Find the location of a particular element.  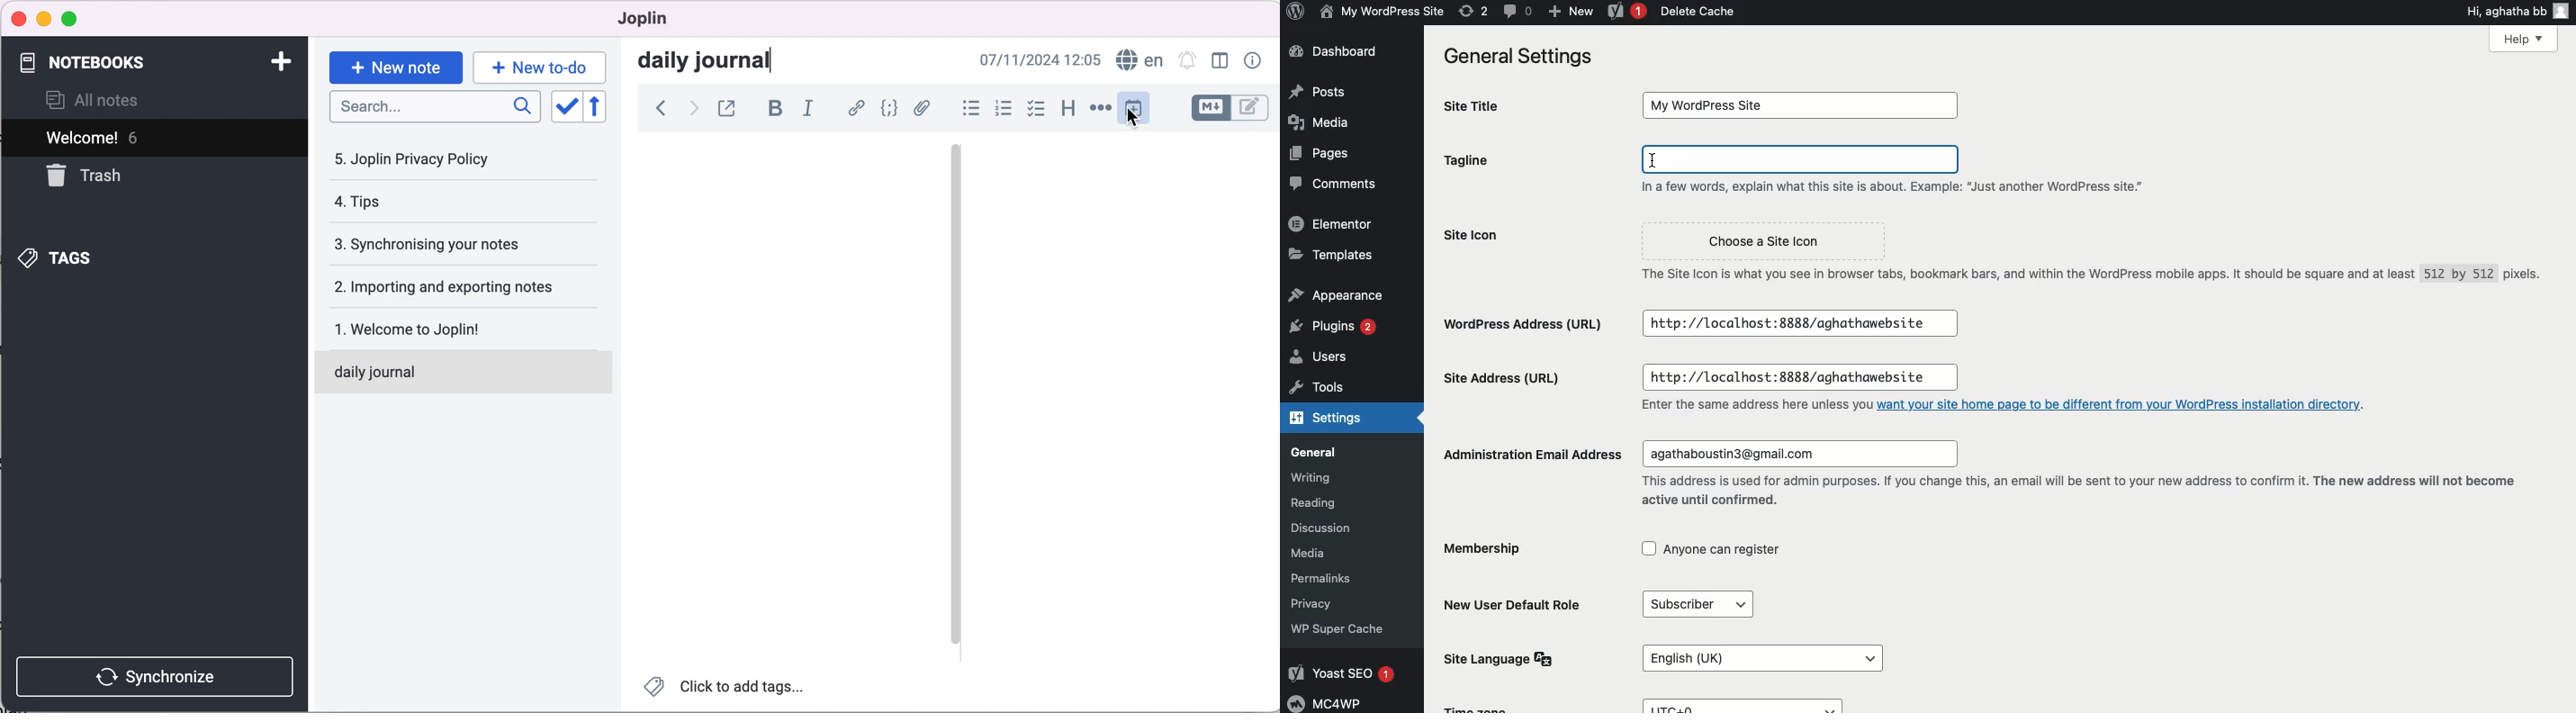

synchronize is located at coordinates (158, 673).